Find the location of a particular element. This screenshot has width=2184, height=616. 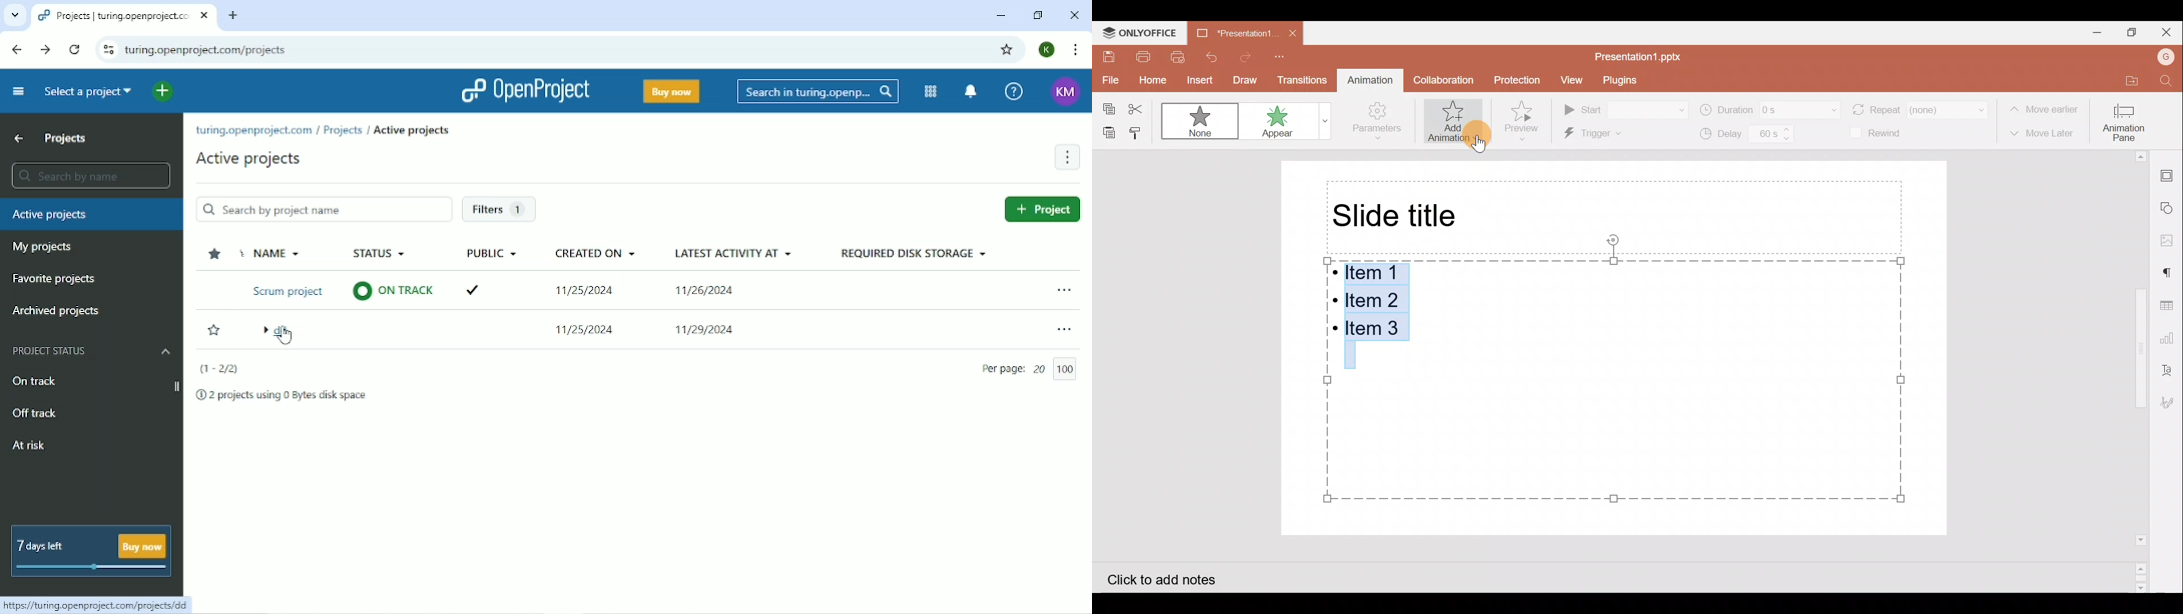

Collaboration is located at coordinates (1444, 80).